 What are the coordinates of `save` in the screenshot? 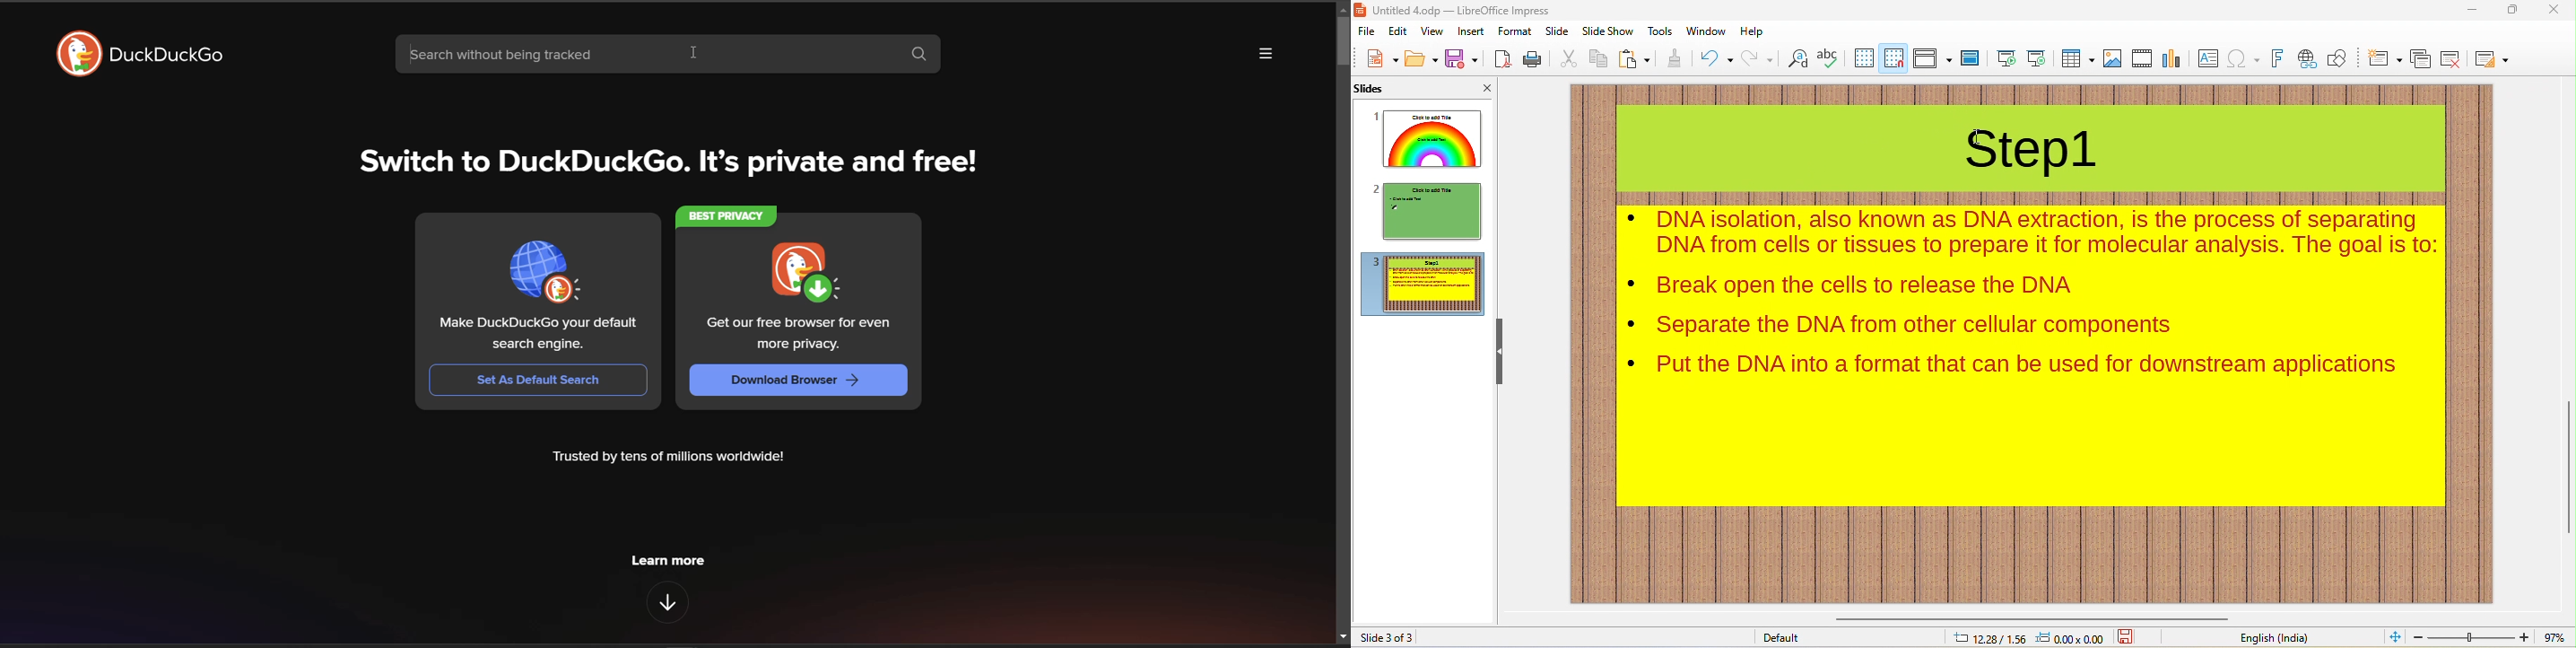 It's located at (1462, 60).